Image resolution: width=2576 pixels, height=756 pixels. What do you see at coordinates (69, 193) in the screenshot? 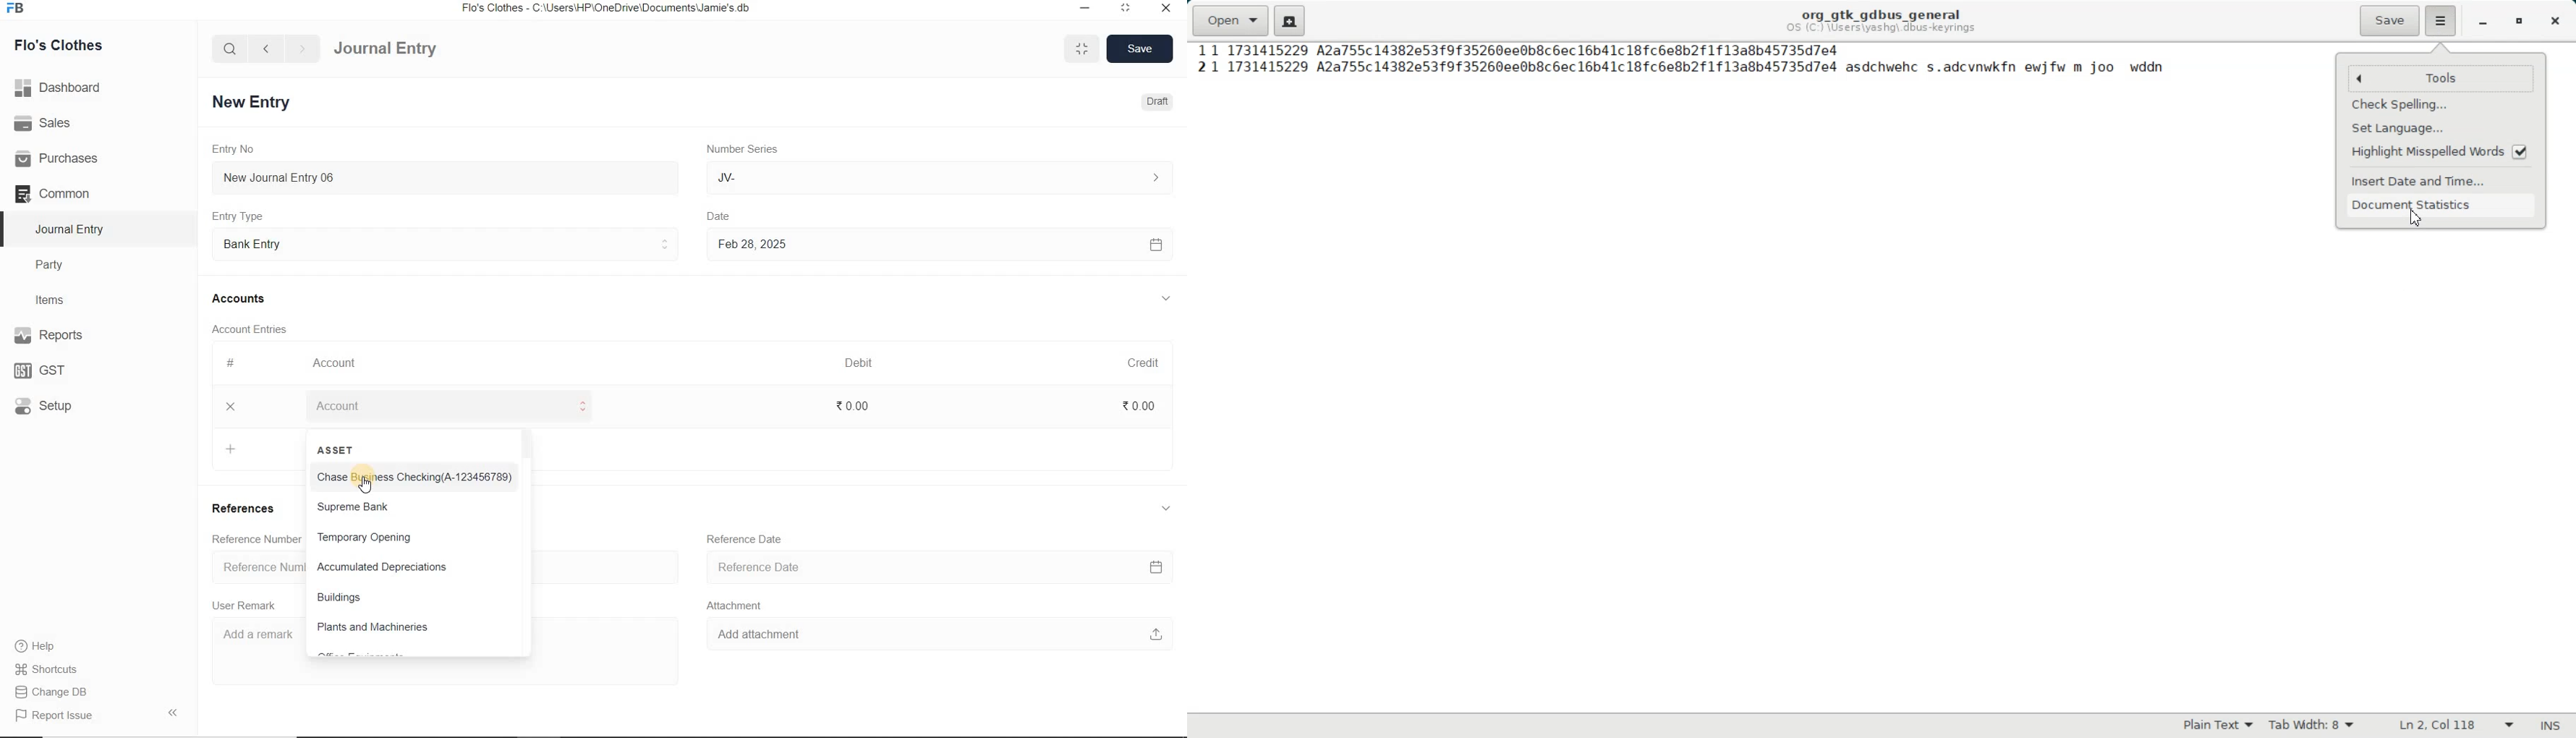
I see `Common` at bounding box center [69, 193].